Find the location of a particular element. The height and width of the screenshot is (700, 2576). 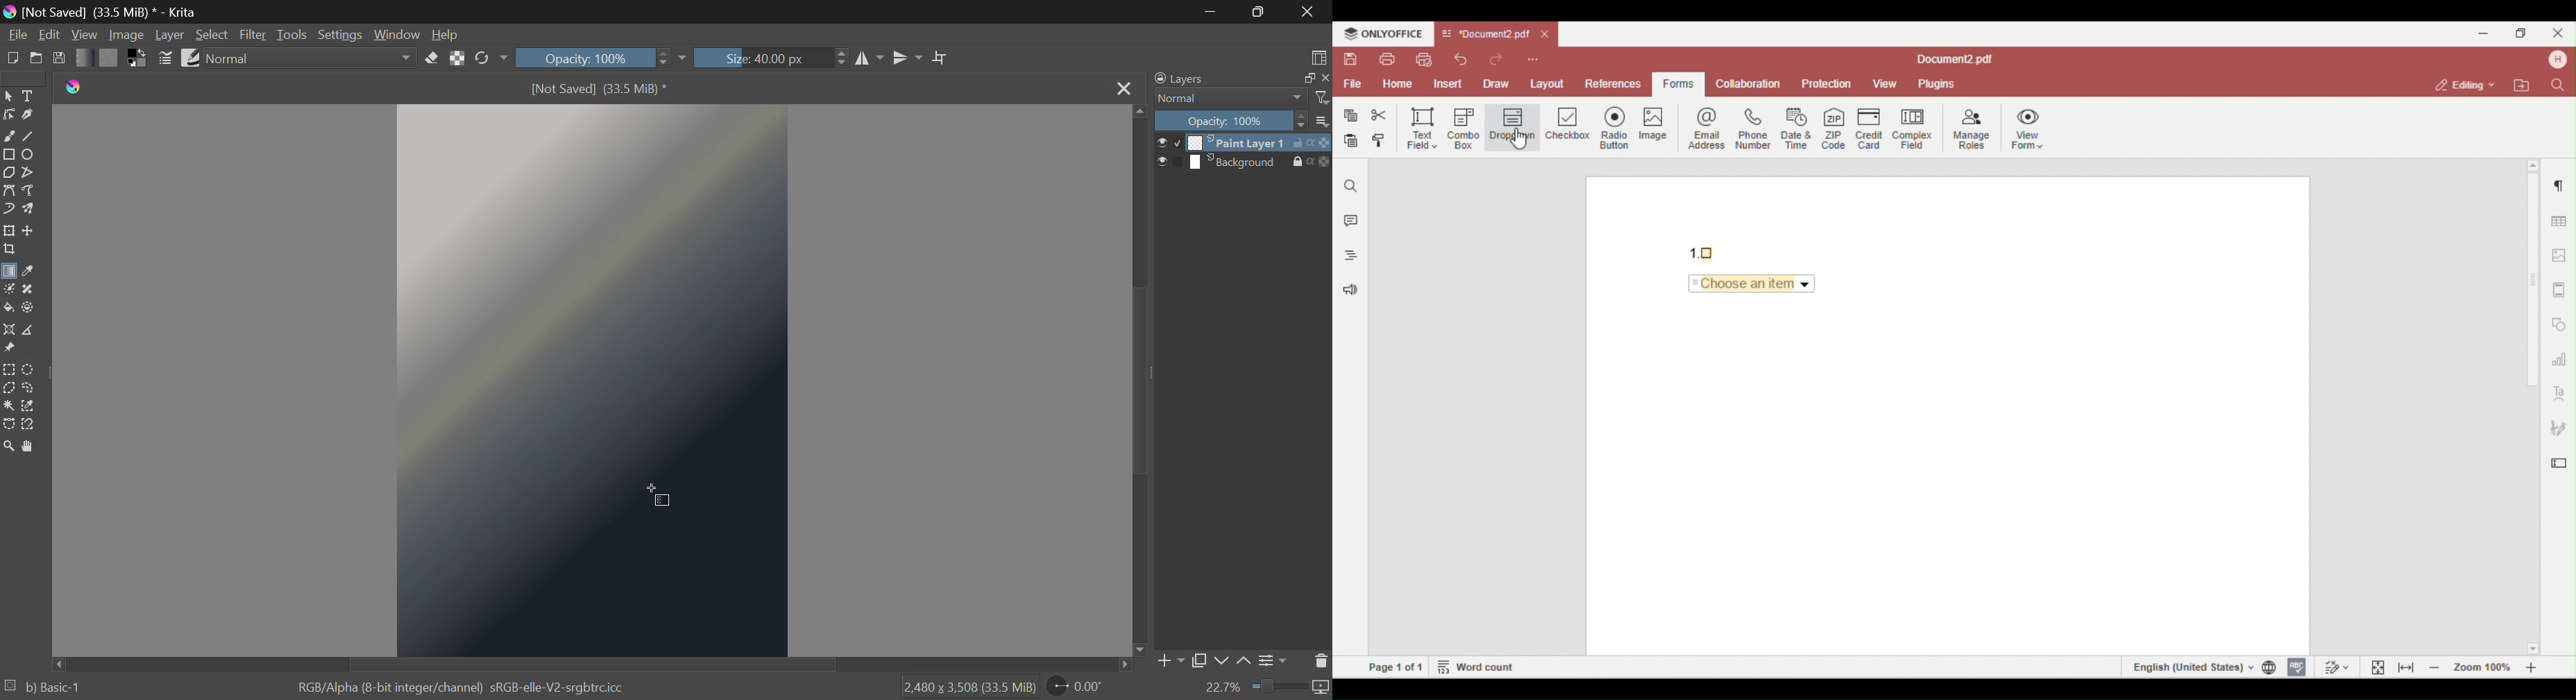

Continuous Selection is located at coordinates (8, 405).